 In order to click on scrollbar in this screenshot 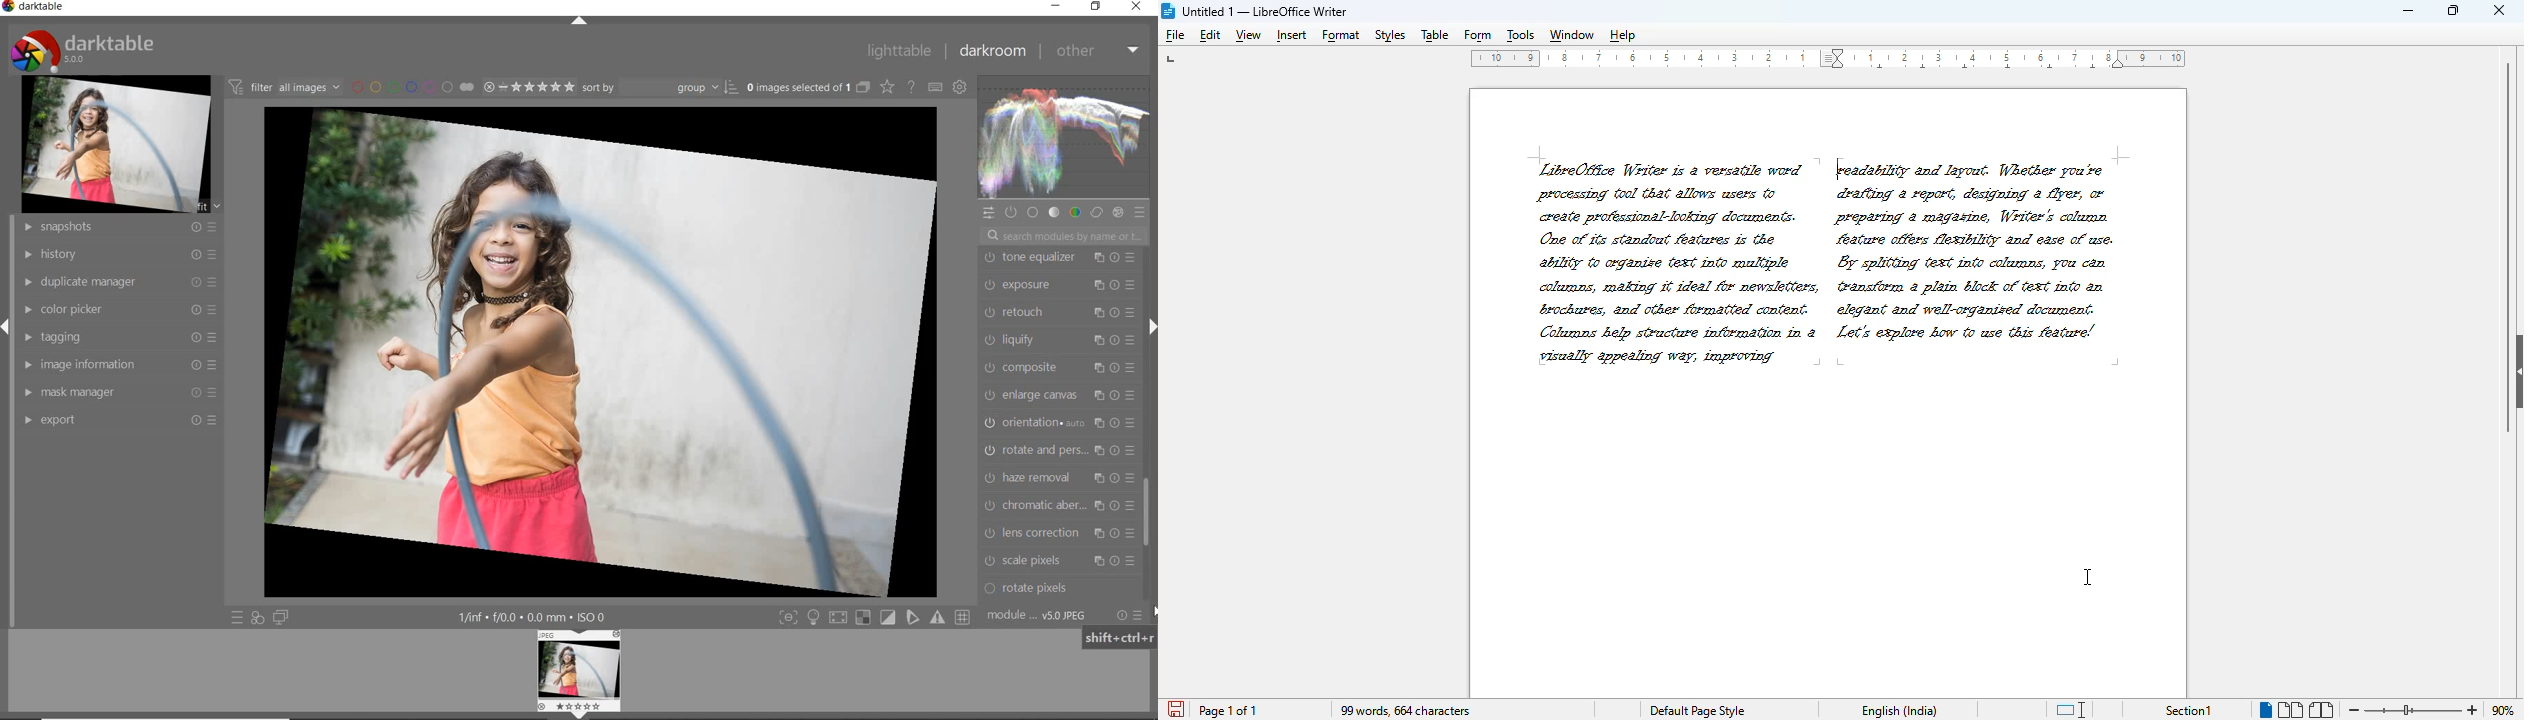, I will do `click(1146, 511)`.